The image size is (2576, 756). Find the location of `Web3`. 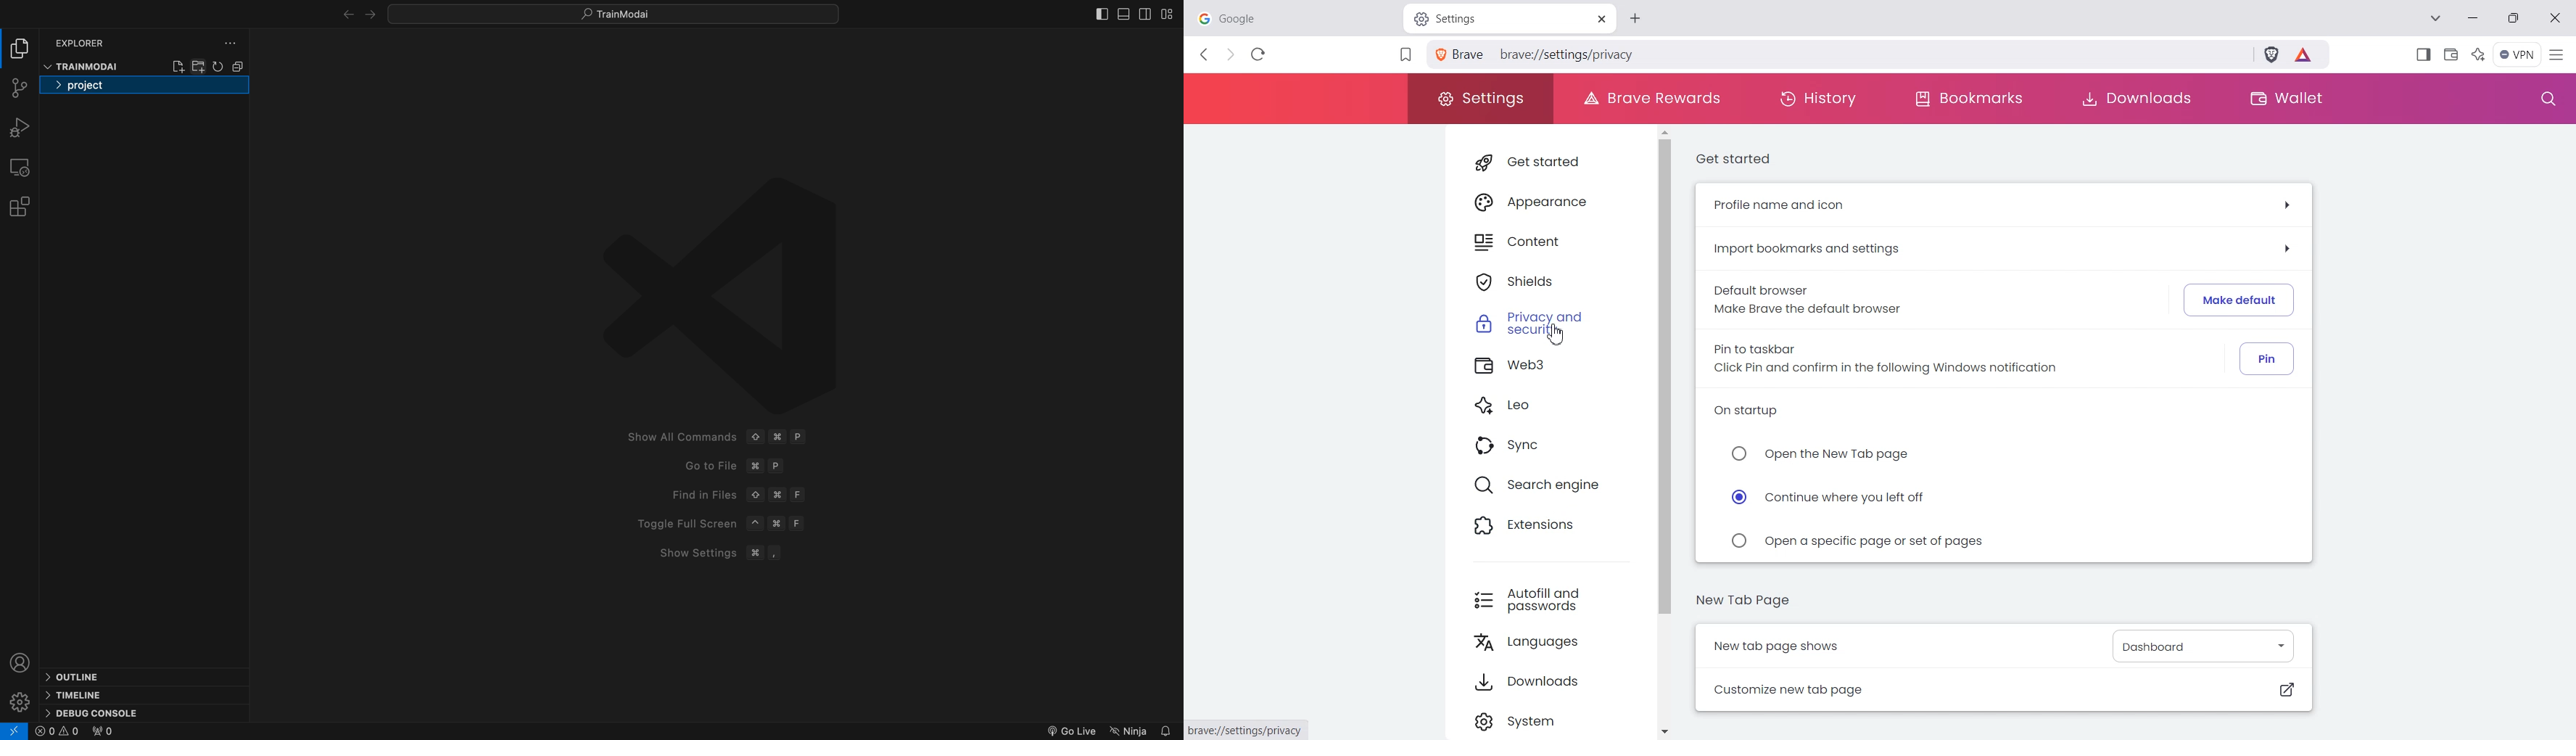

Web3 is located at coordinates (1543, 367).